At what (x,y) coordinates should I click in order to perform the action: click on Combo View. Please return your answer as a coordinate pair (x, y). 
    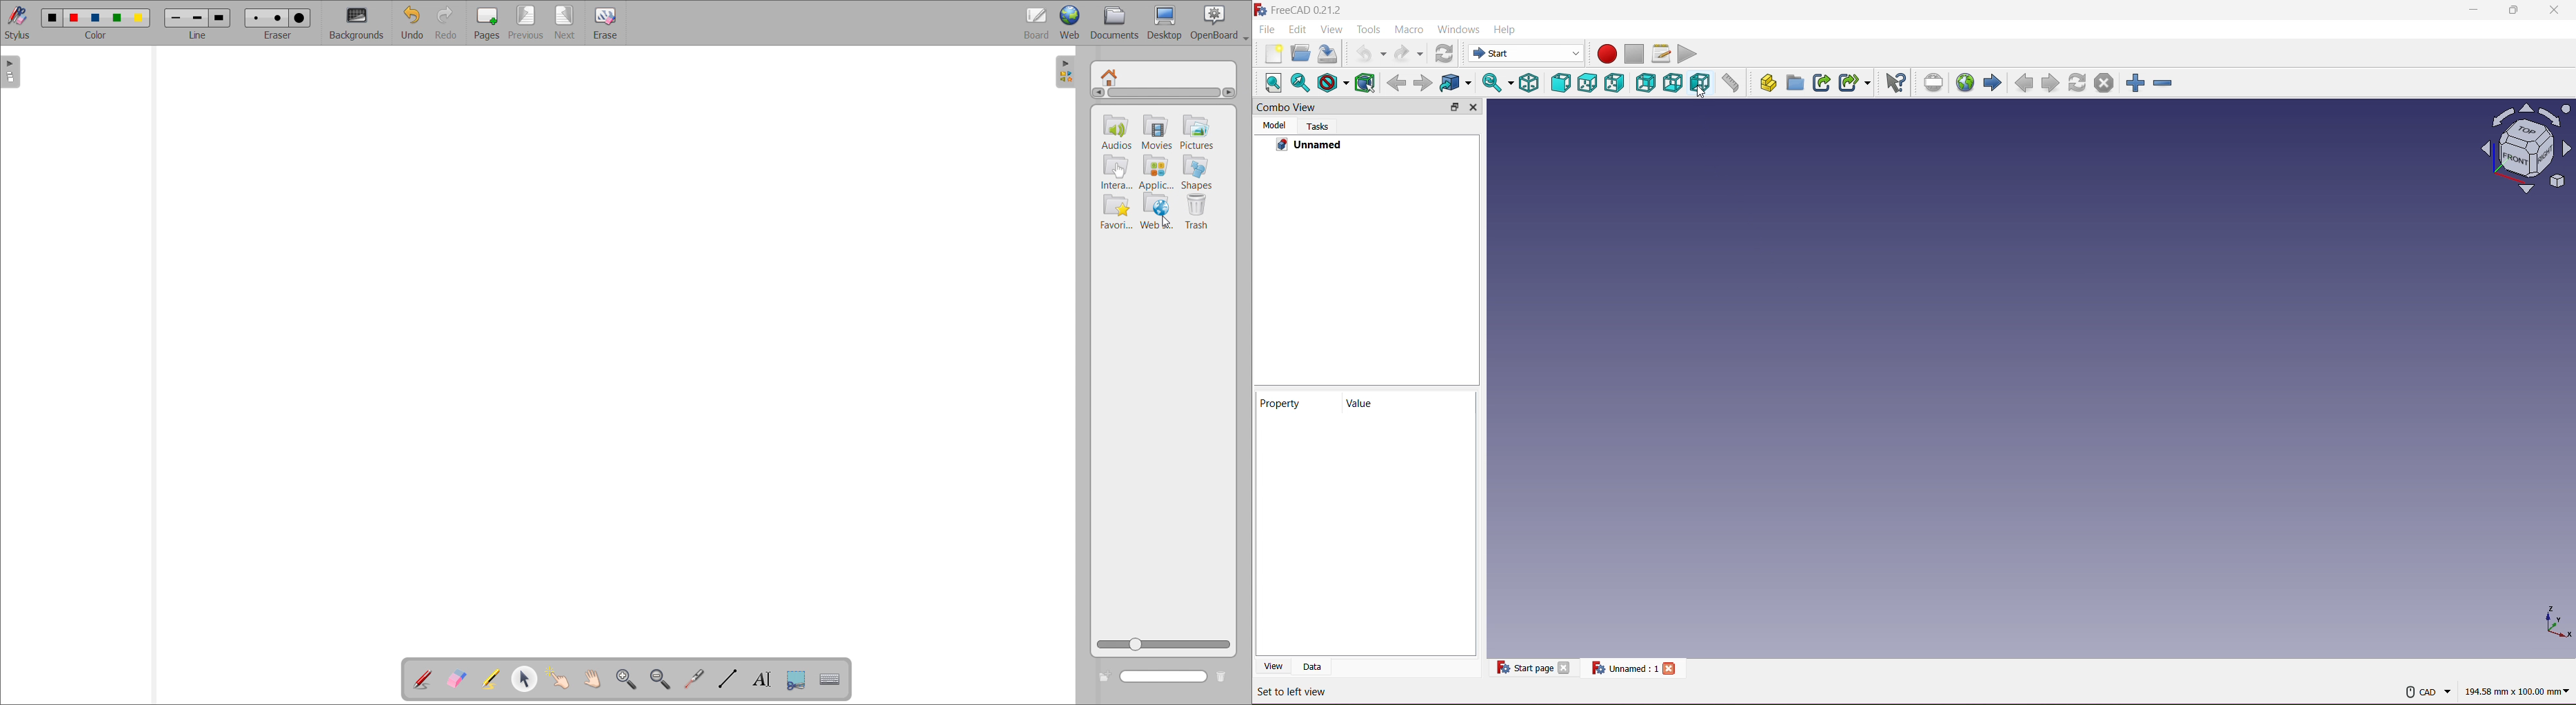
    Looking at the image, I should click on (1288, 107).